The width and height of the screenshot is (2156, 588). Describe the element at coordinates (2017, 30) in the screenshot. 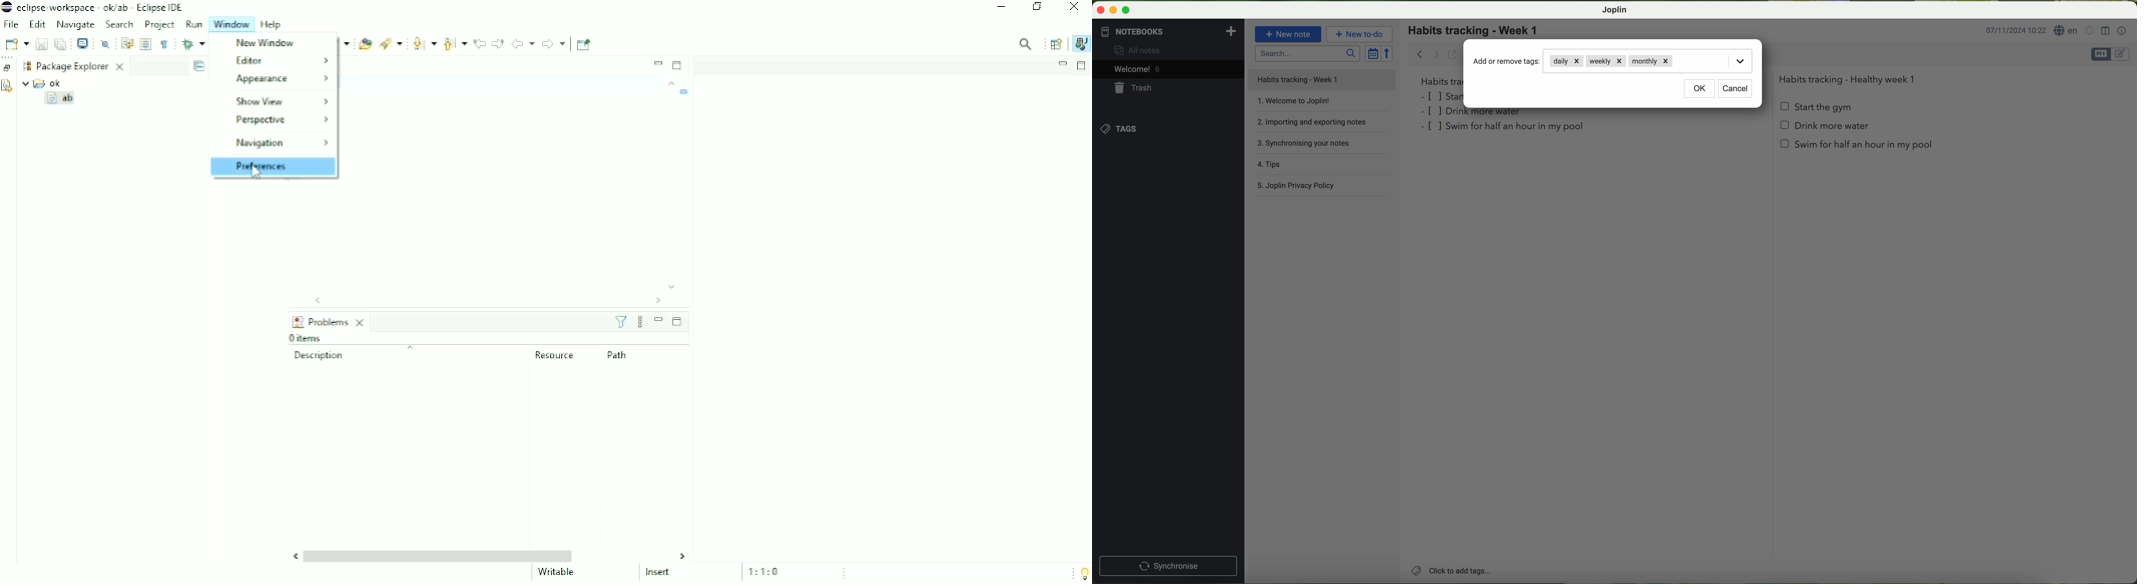

I see `date and hour` at that location.